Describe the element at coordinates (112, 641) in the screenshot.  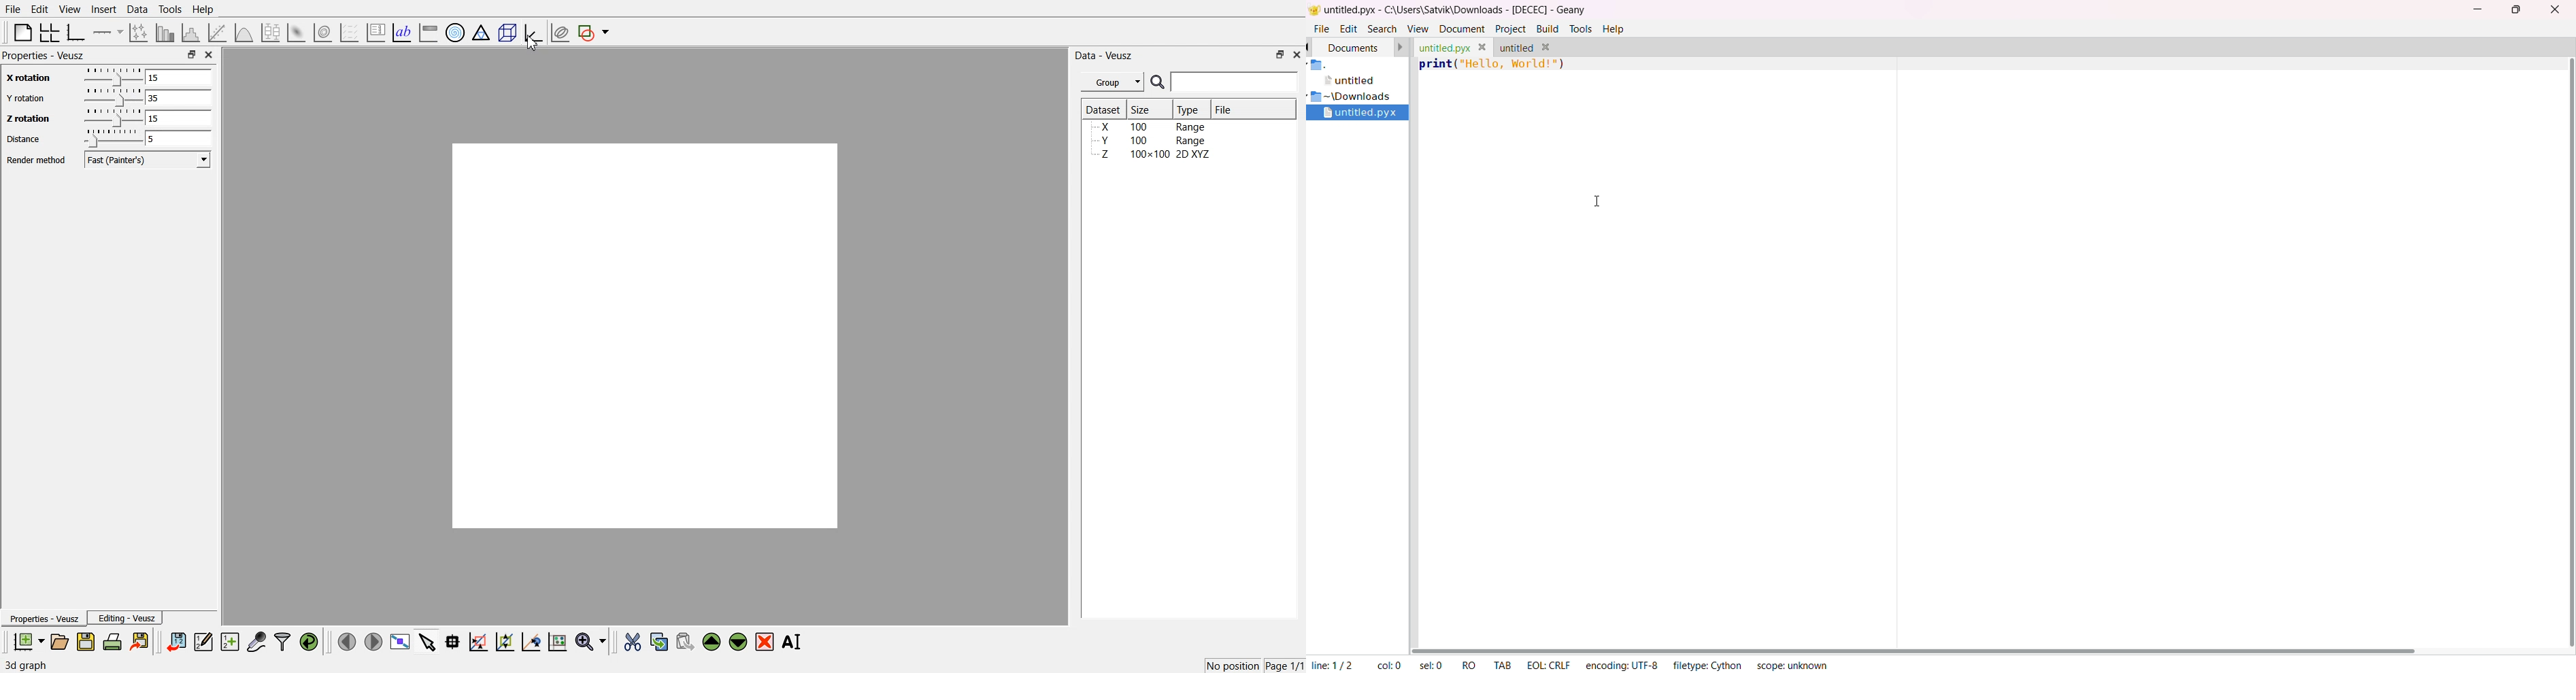
I see `Print the document` at that location.